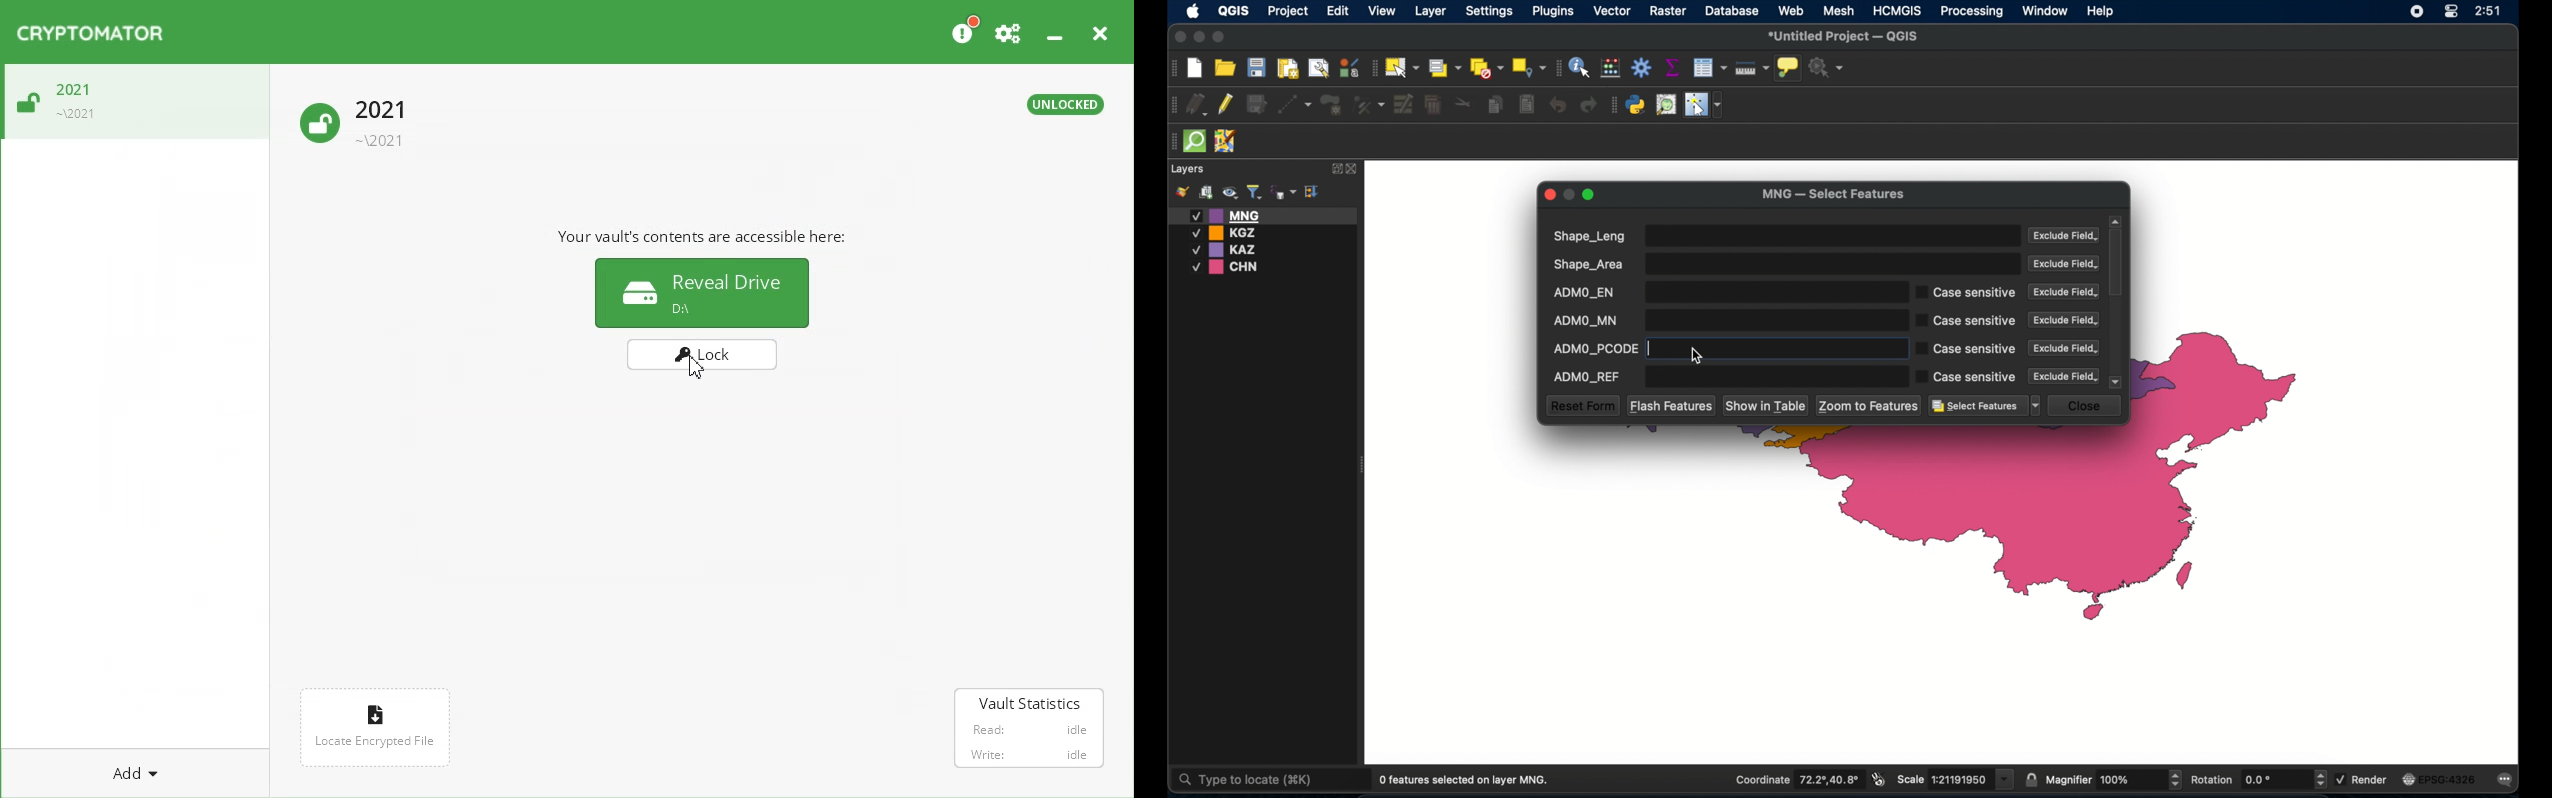 The height and width of the screenshot is (812, 2576). Describe the element at coordinates (1182, 192) in the screenshot. I see `open layer styling panel` at that location.